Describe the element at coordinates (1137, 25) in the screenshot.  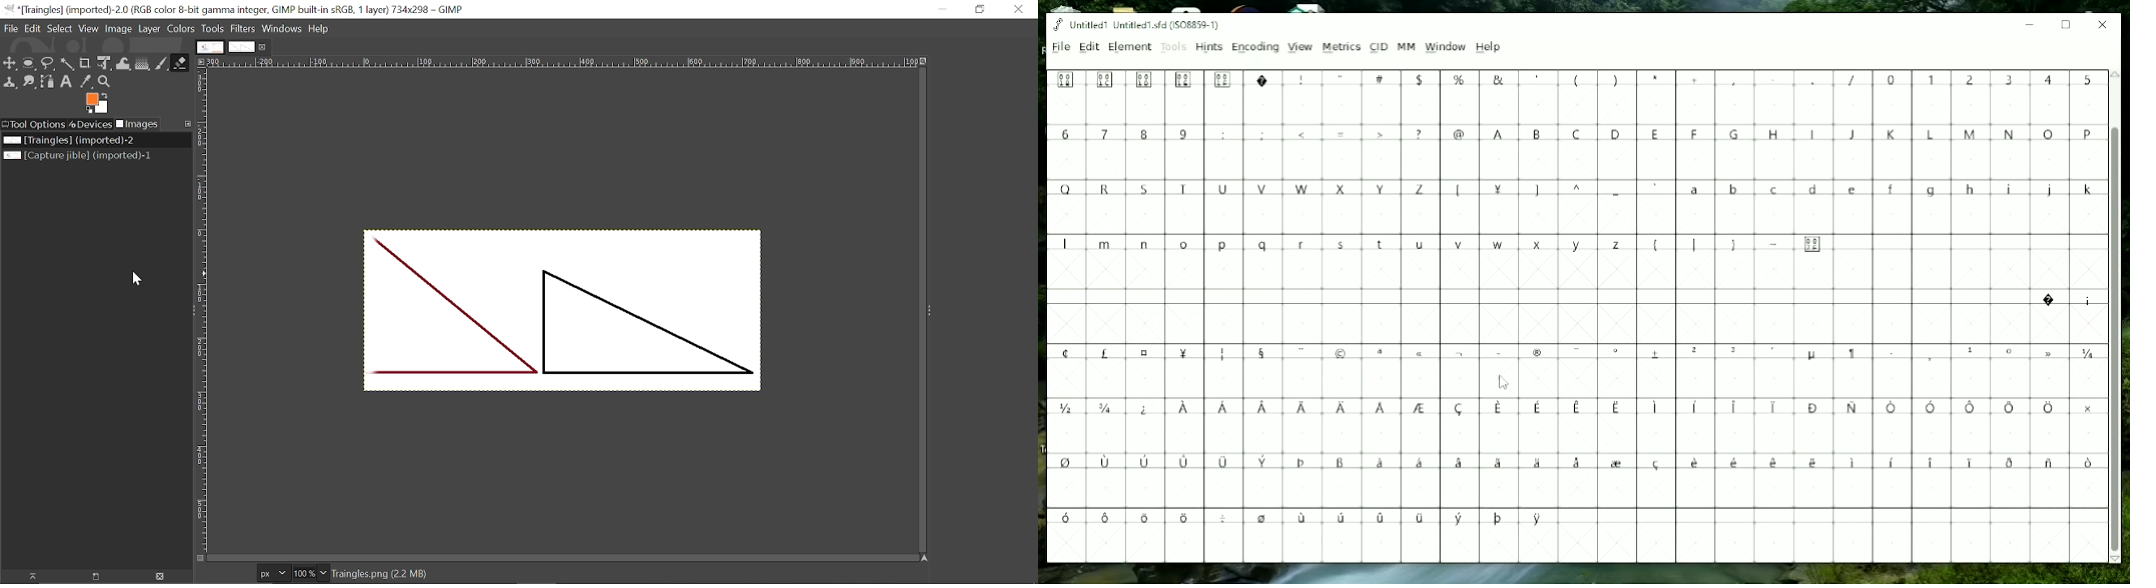
I see `Title` at that location.